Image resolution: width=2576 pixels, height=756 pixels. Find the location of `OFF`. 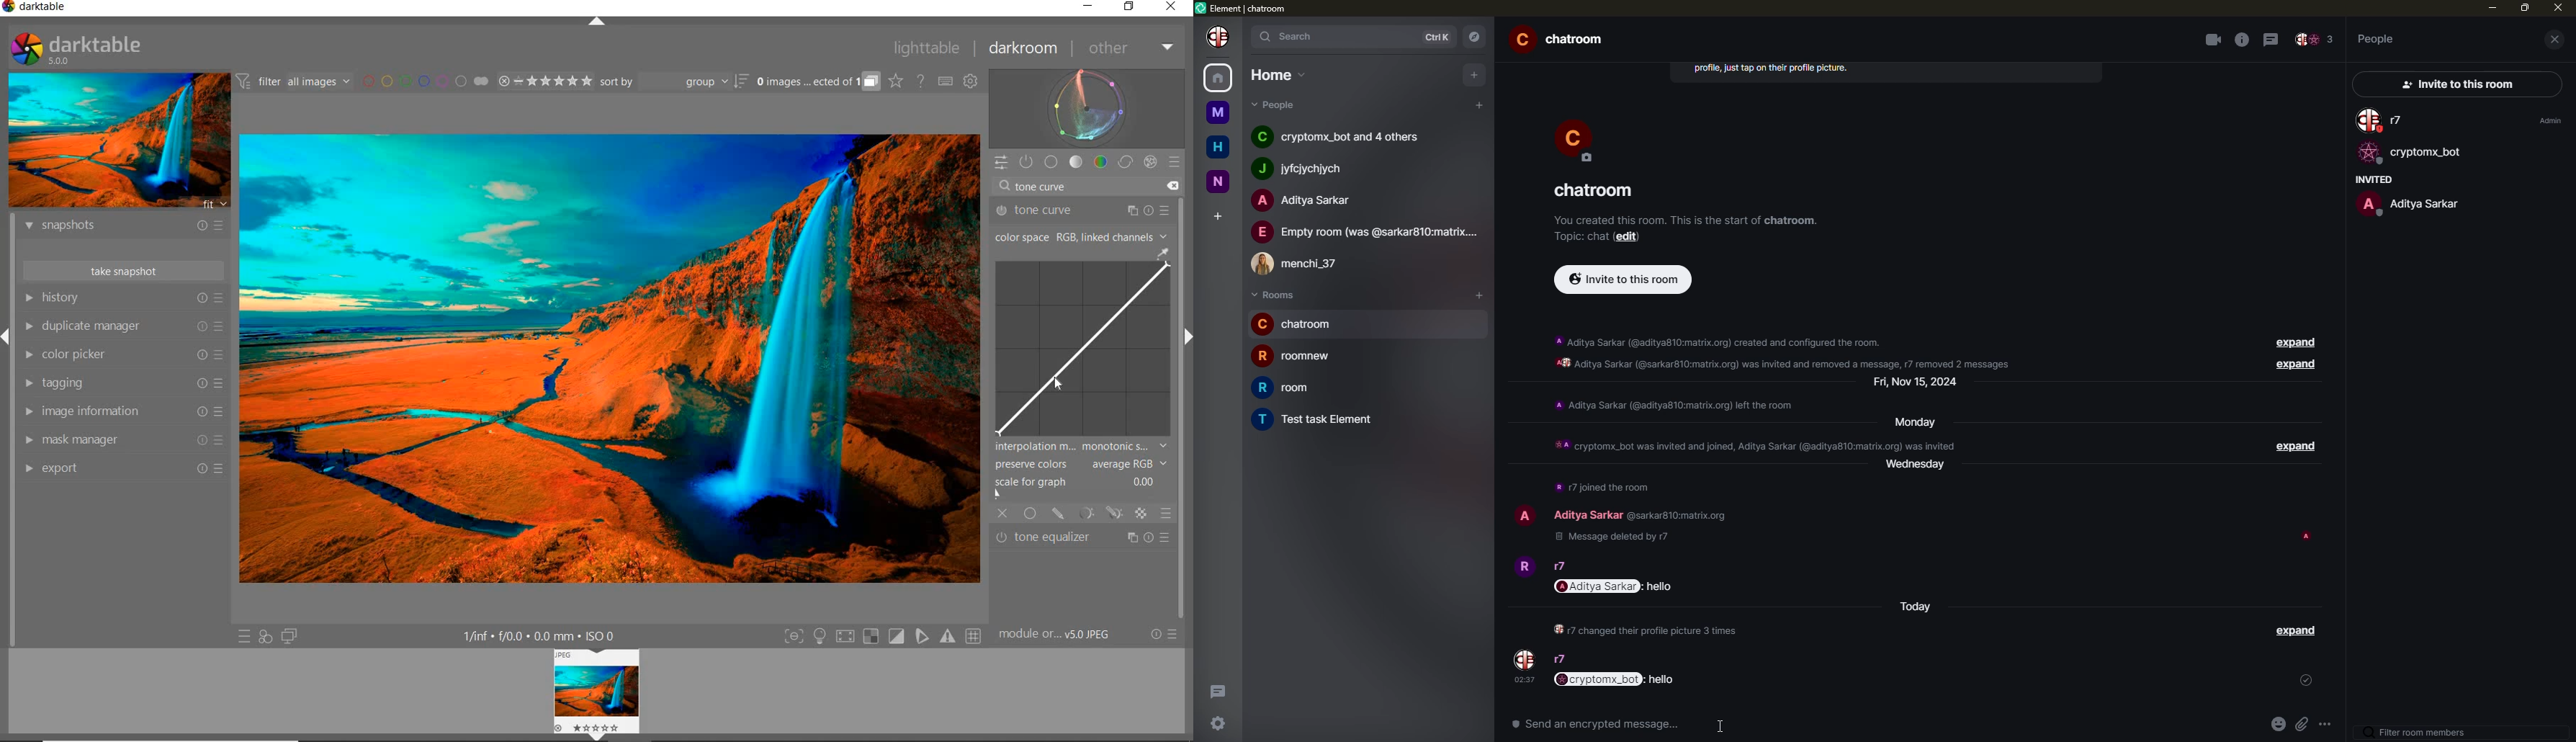

OFF is located at coordinates (1003, 514).